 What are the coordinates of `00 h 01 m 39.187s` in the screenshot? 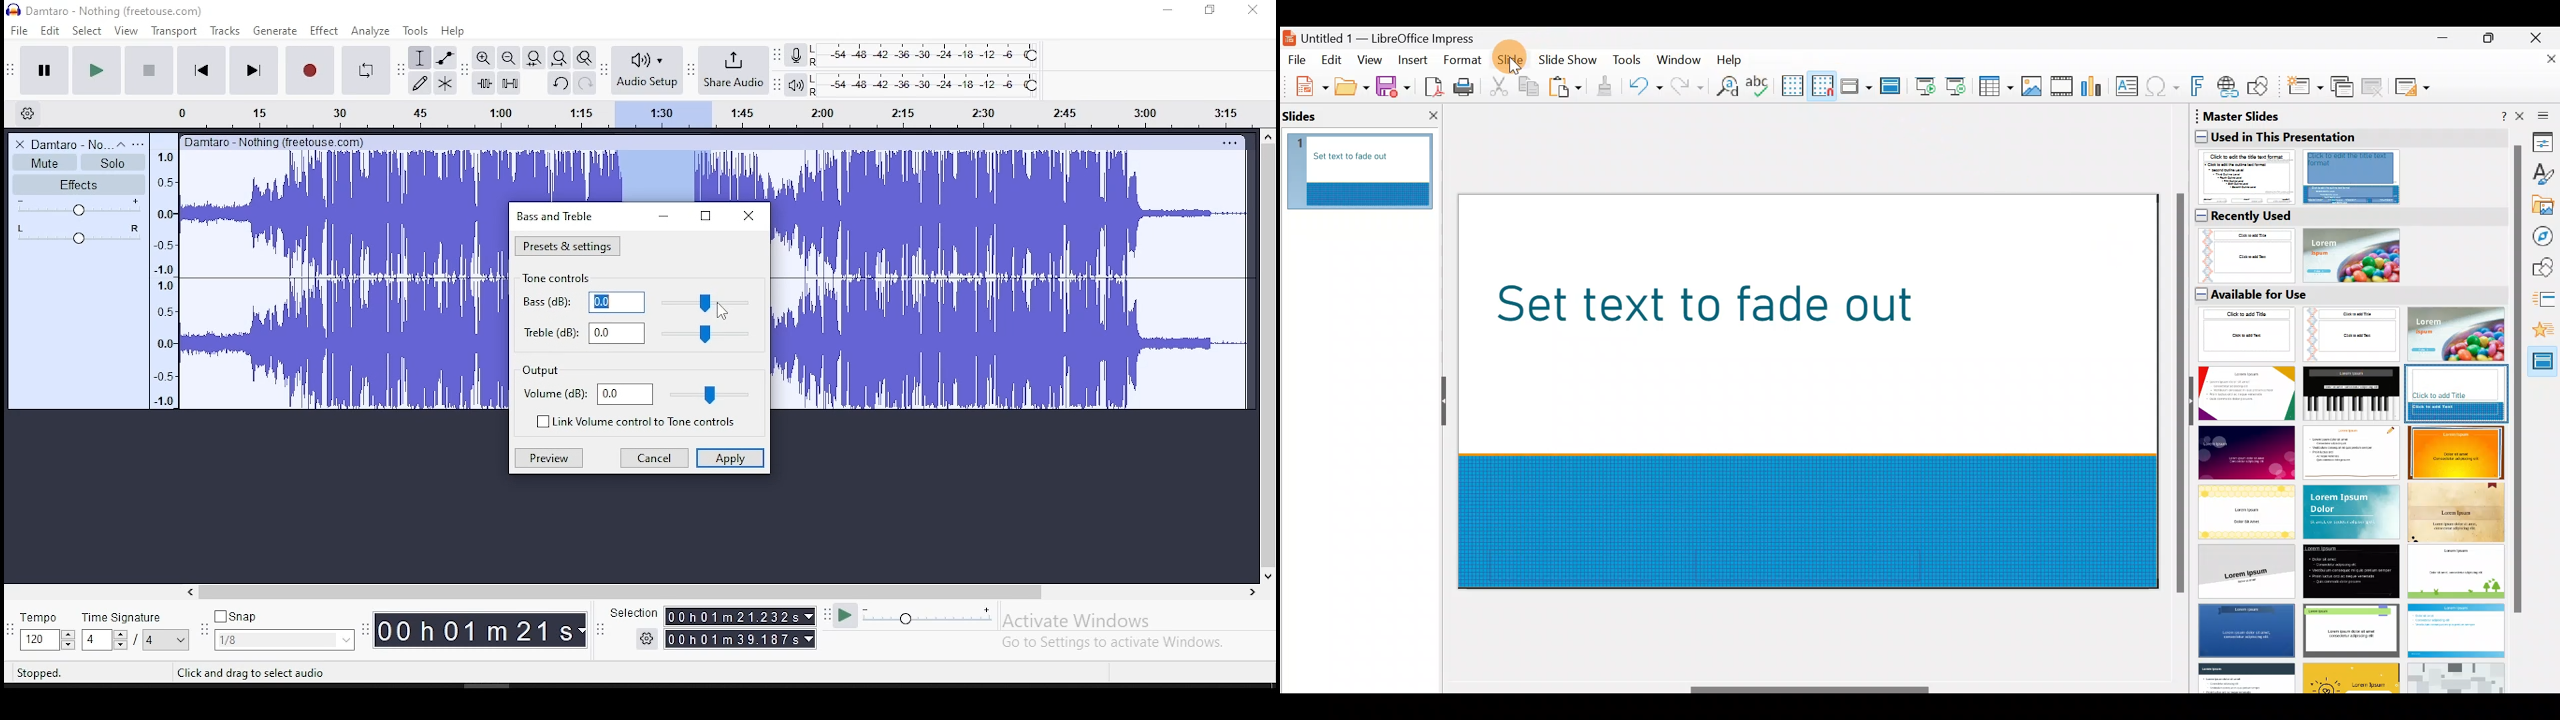 It's located at (733, 639).